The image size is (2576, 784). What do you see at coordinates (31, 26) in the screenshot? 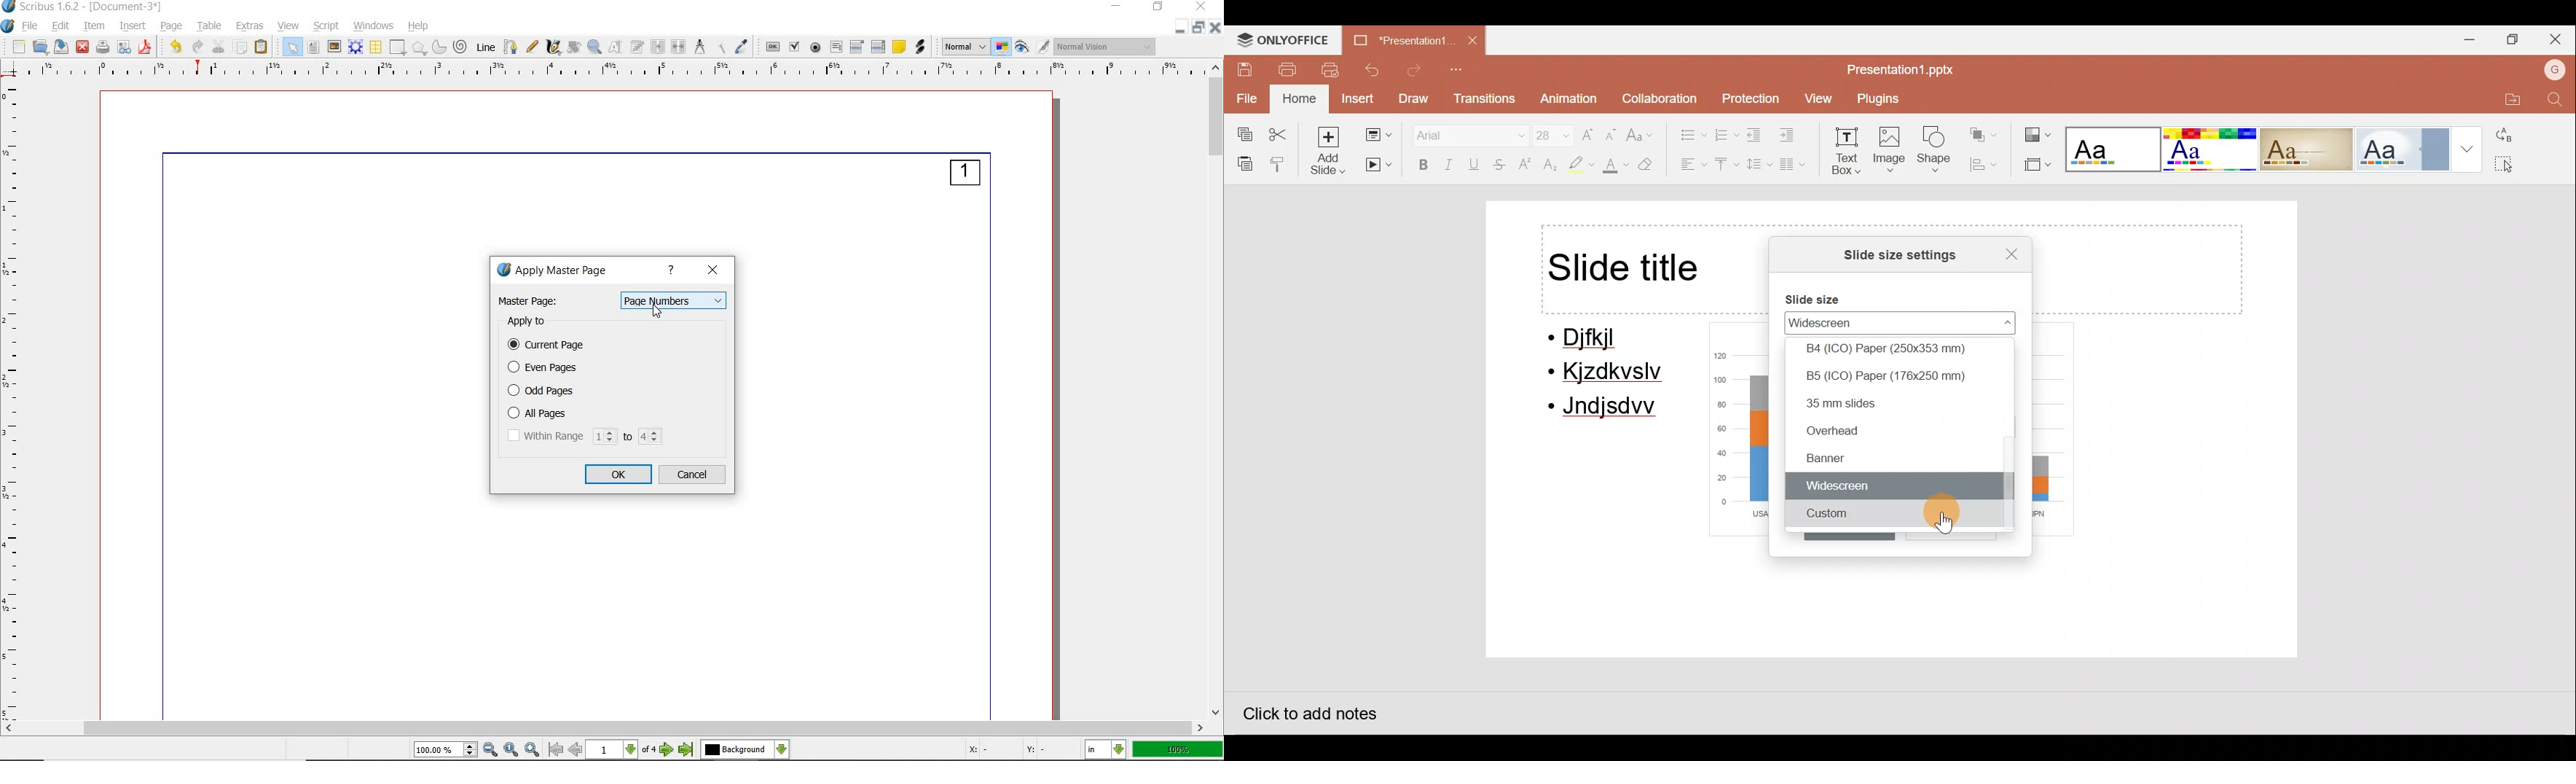
I see `file` at bounding box center [31, 26].